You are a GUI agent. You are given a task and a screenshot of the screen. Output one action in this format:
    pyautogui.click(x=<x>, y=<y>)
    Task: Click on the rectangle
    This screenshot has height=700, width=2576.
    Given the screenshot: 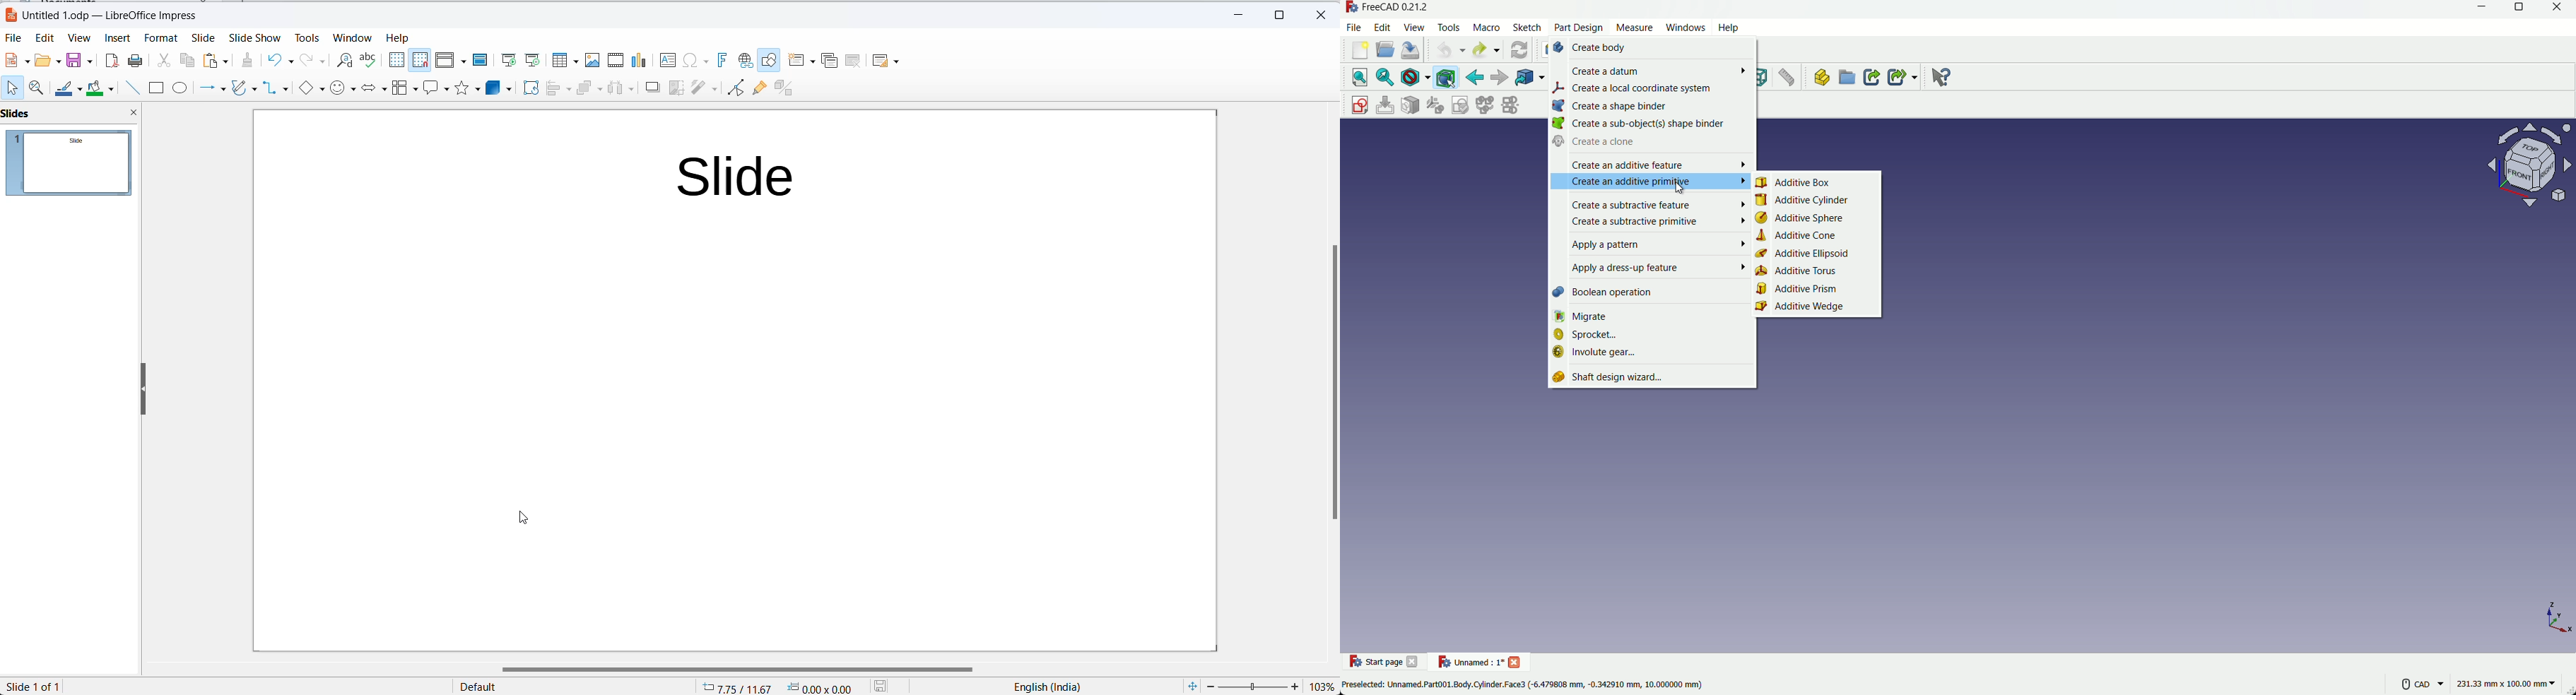 What is the action you would take?
    pyautogui.click(x=157, y=86)
    